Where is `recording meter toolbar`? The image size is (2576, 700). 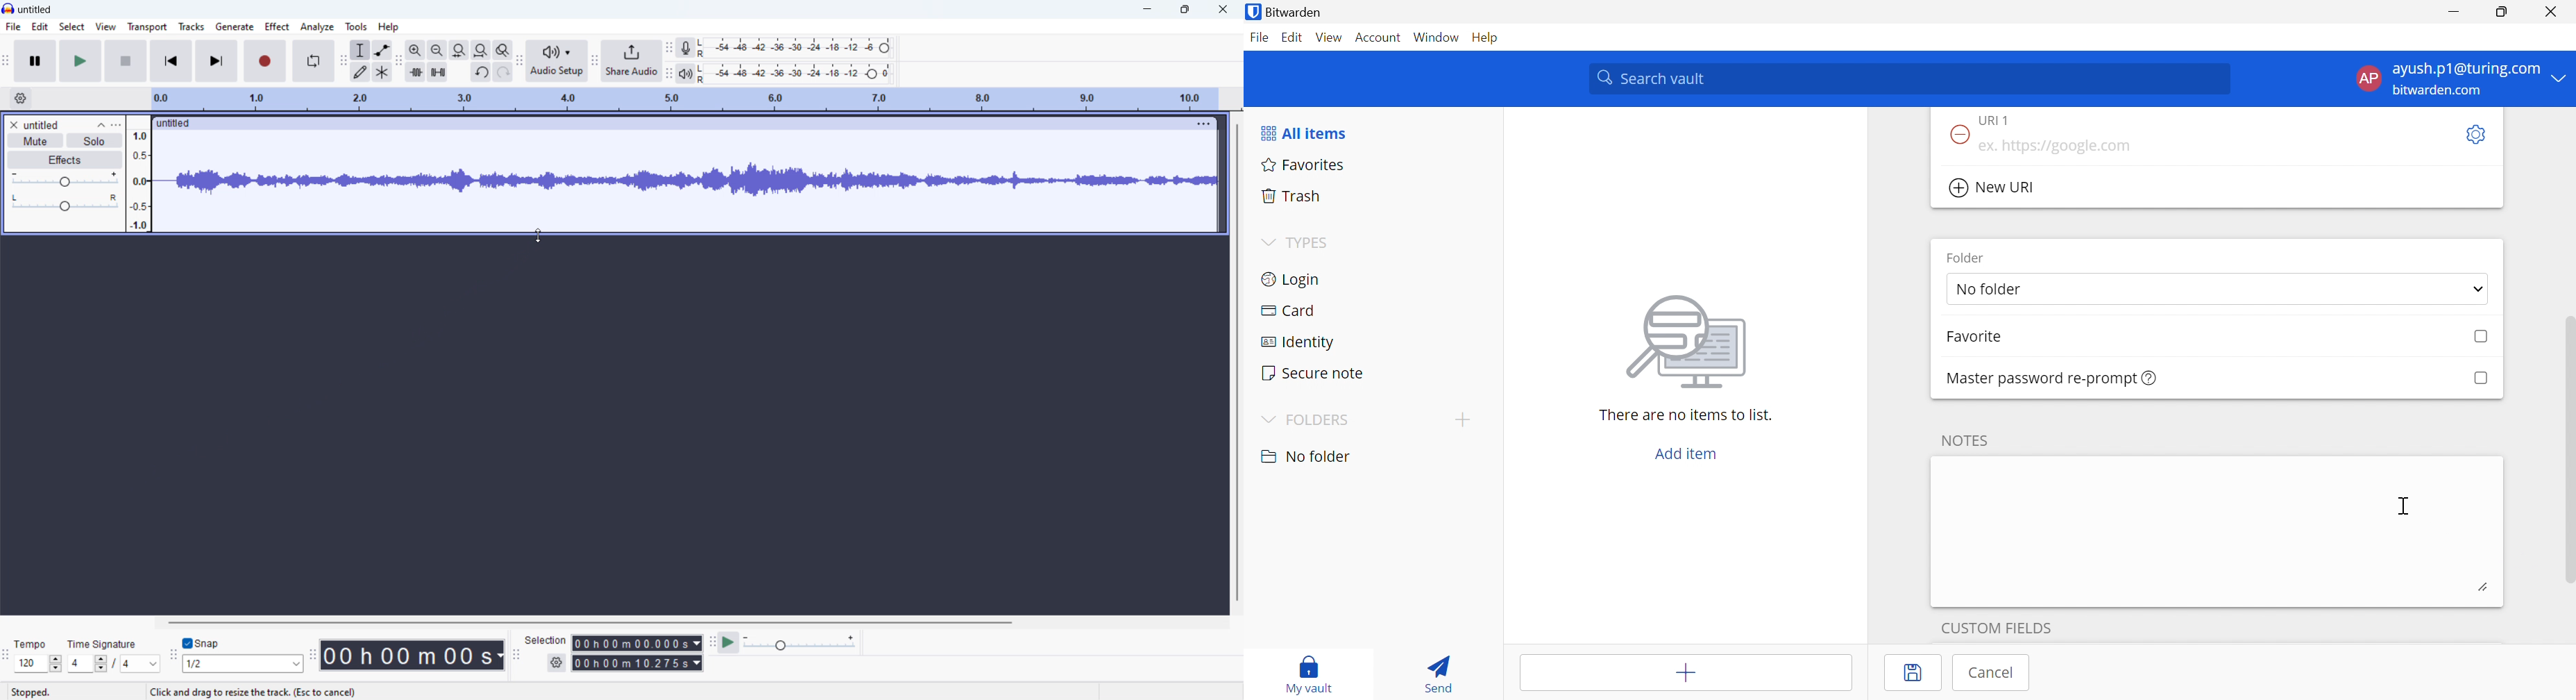 recording meter toolbar is located at coordinates (670, 48).